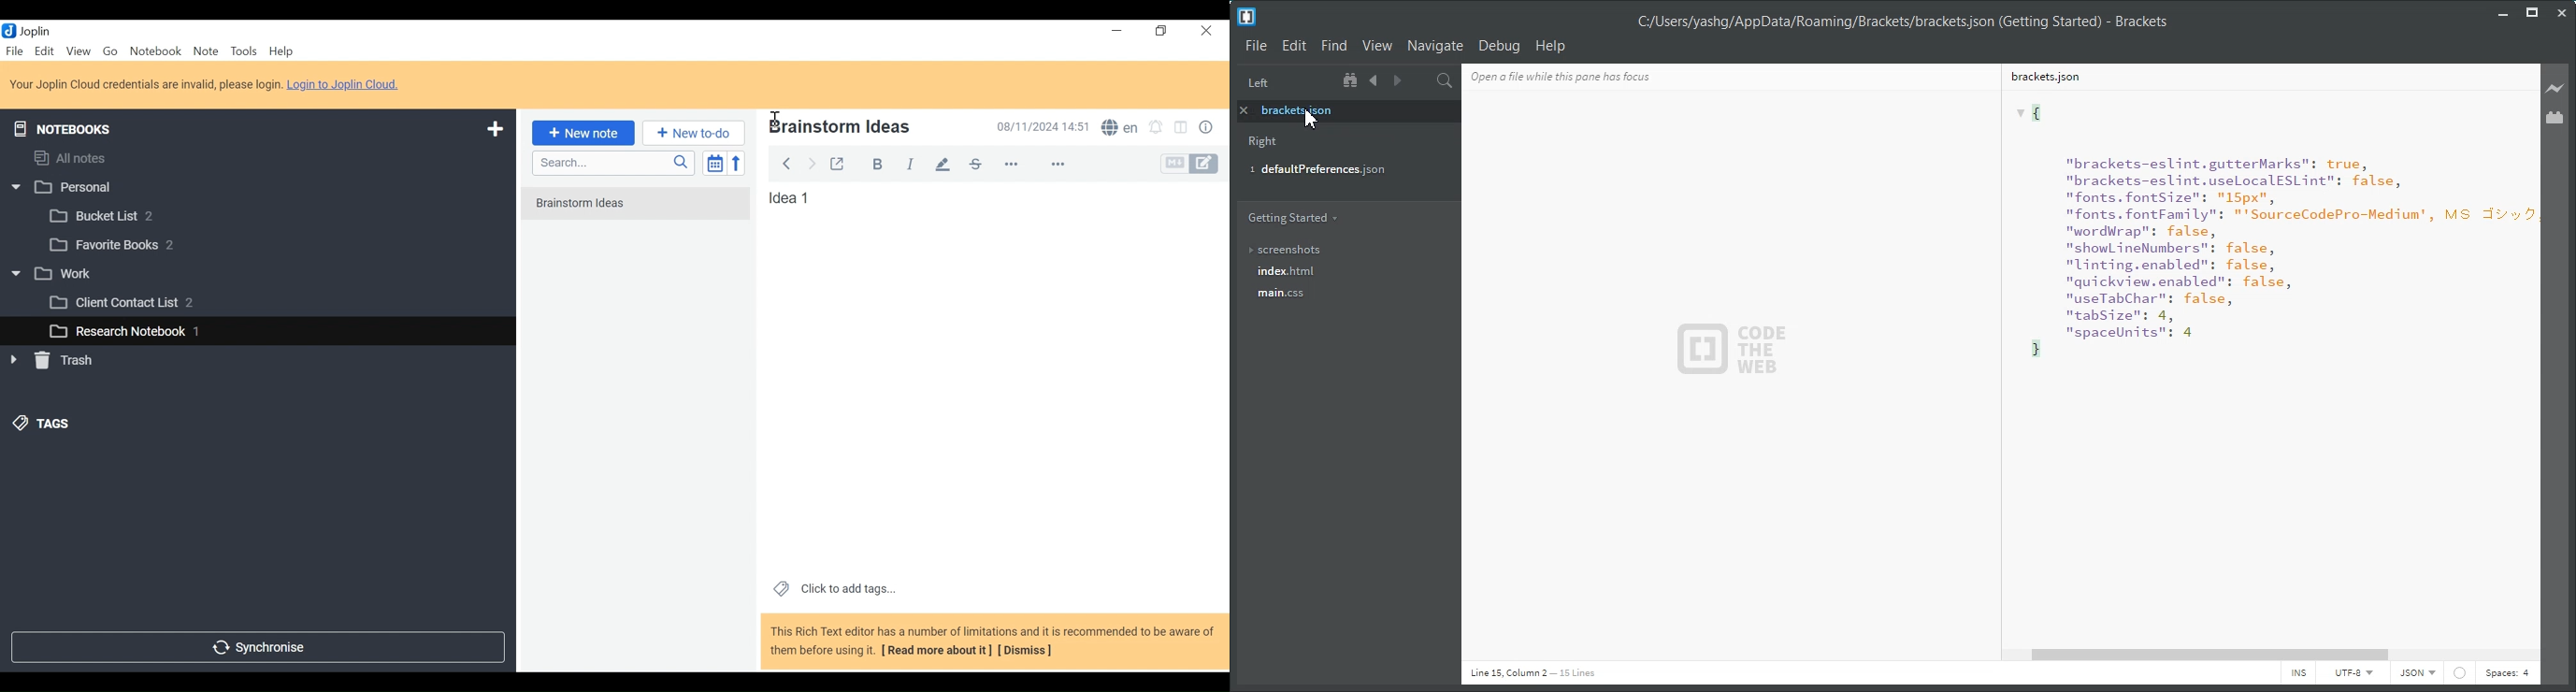 The image size is (2576, 700). Describe the element at coordinates (813, 162) in the screenshot. I see `Forward` at that location.